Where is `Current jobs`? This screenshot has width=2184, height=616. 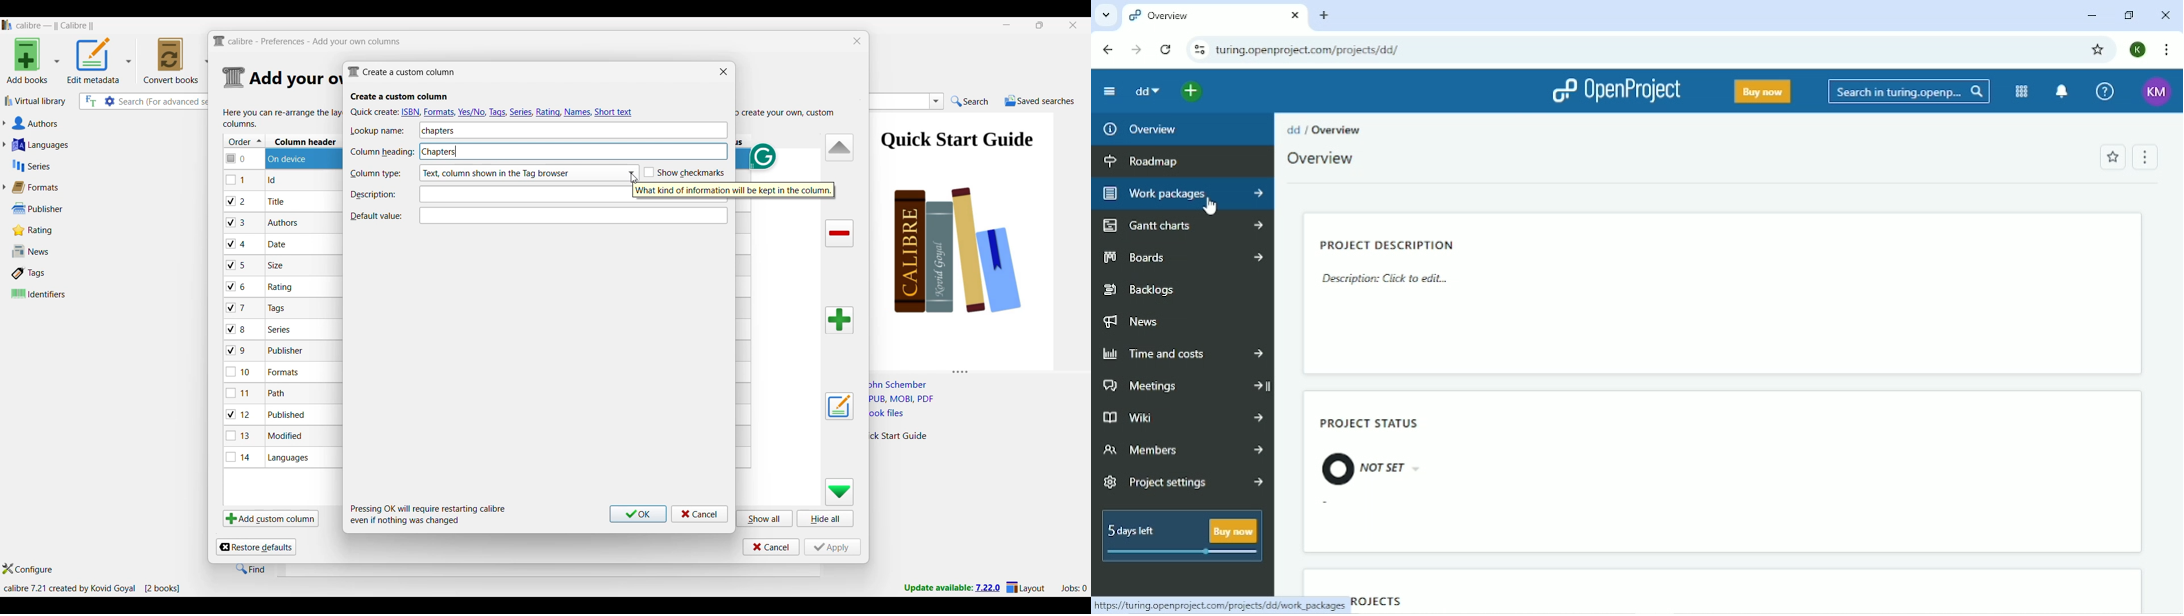
Current jobs is located at coordinates (1074, 588).